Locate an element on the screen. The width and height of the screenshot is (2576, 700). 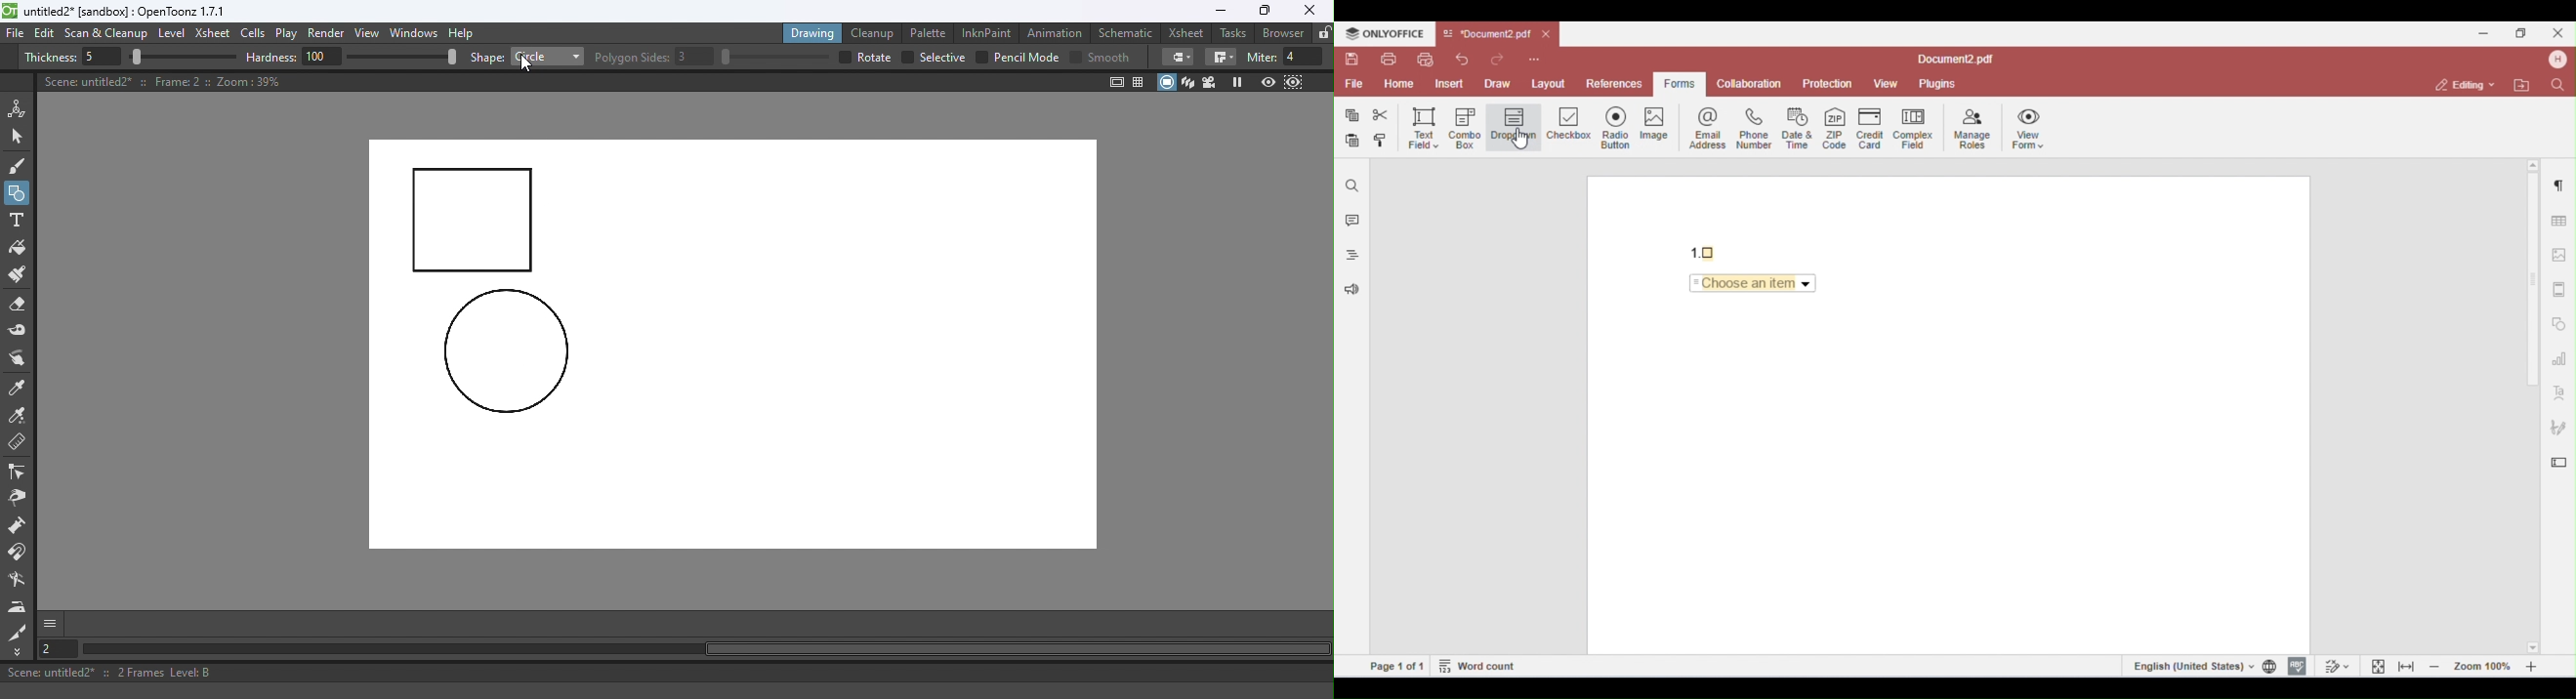
Maximize is located at coordinates (1262, 12).